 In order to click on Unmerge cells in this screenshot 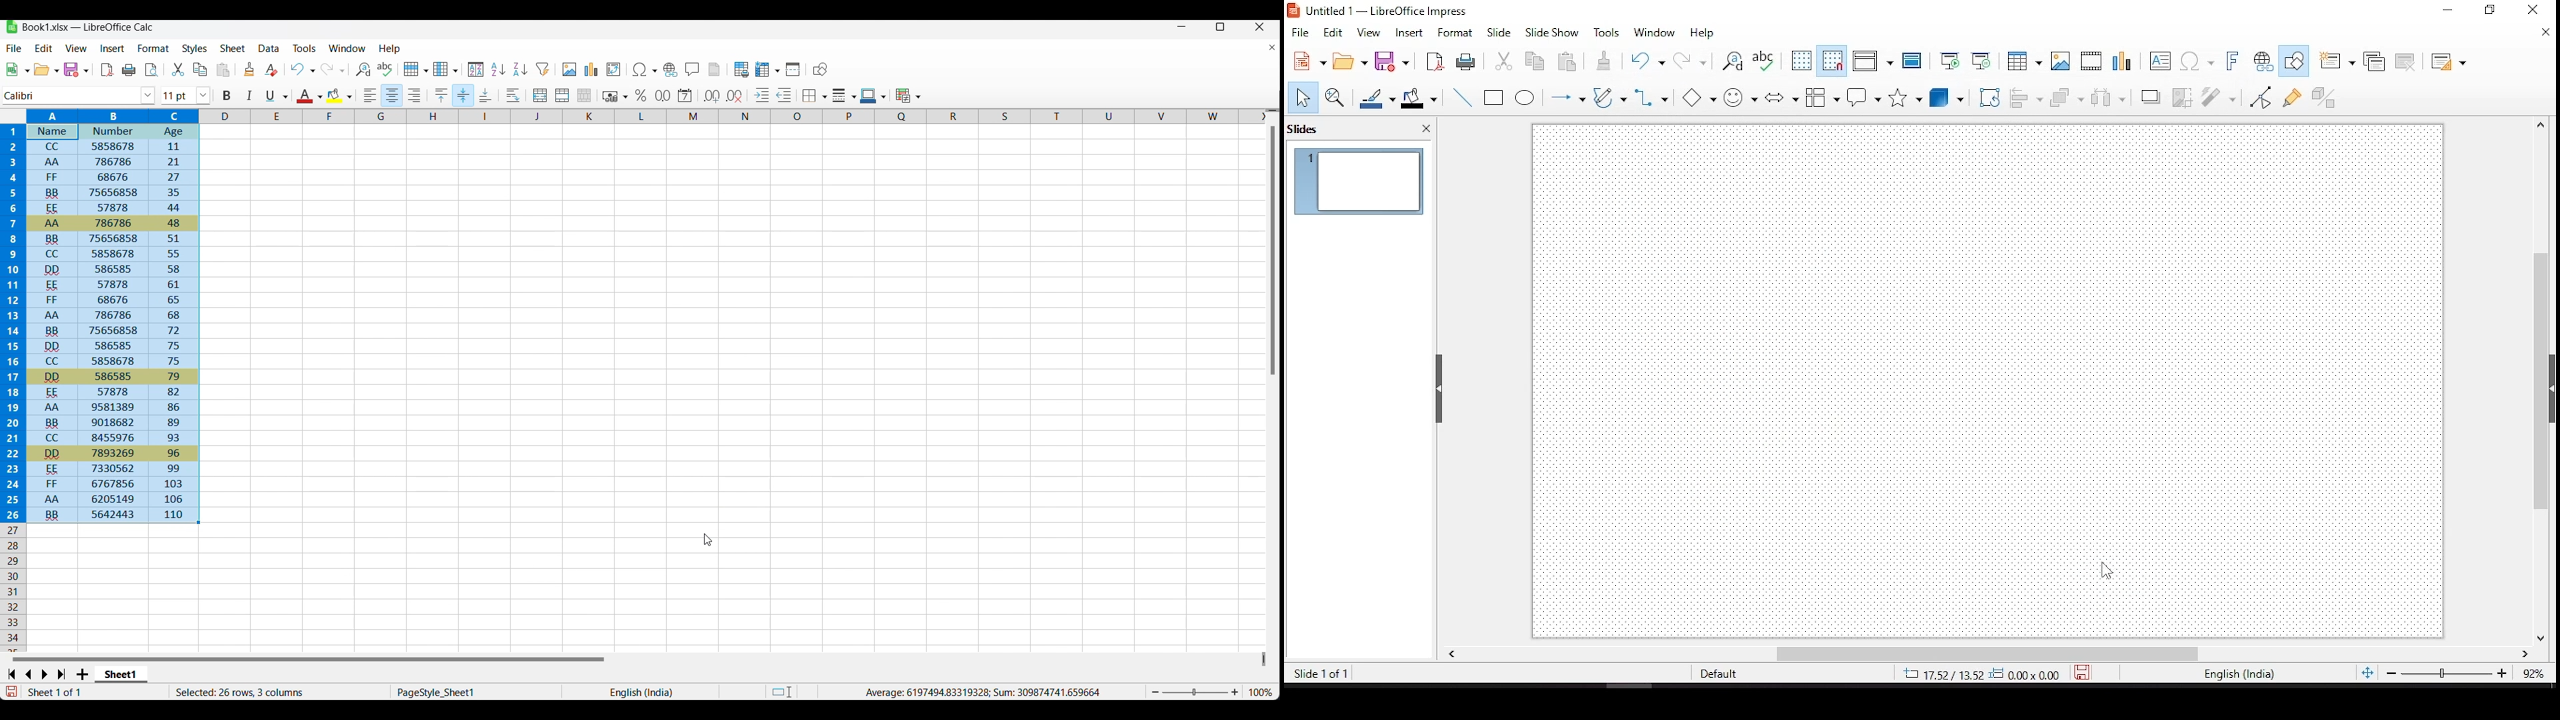, I will do `click(585, 95)`.